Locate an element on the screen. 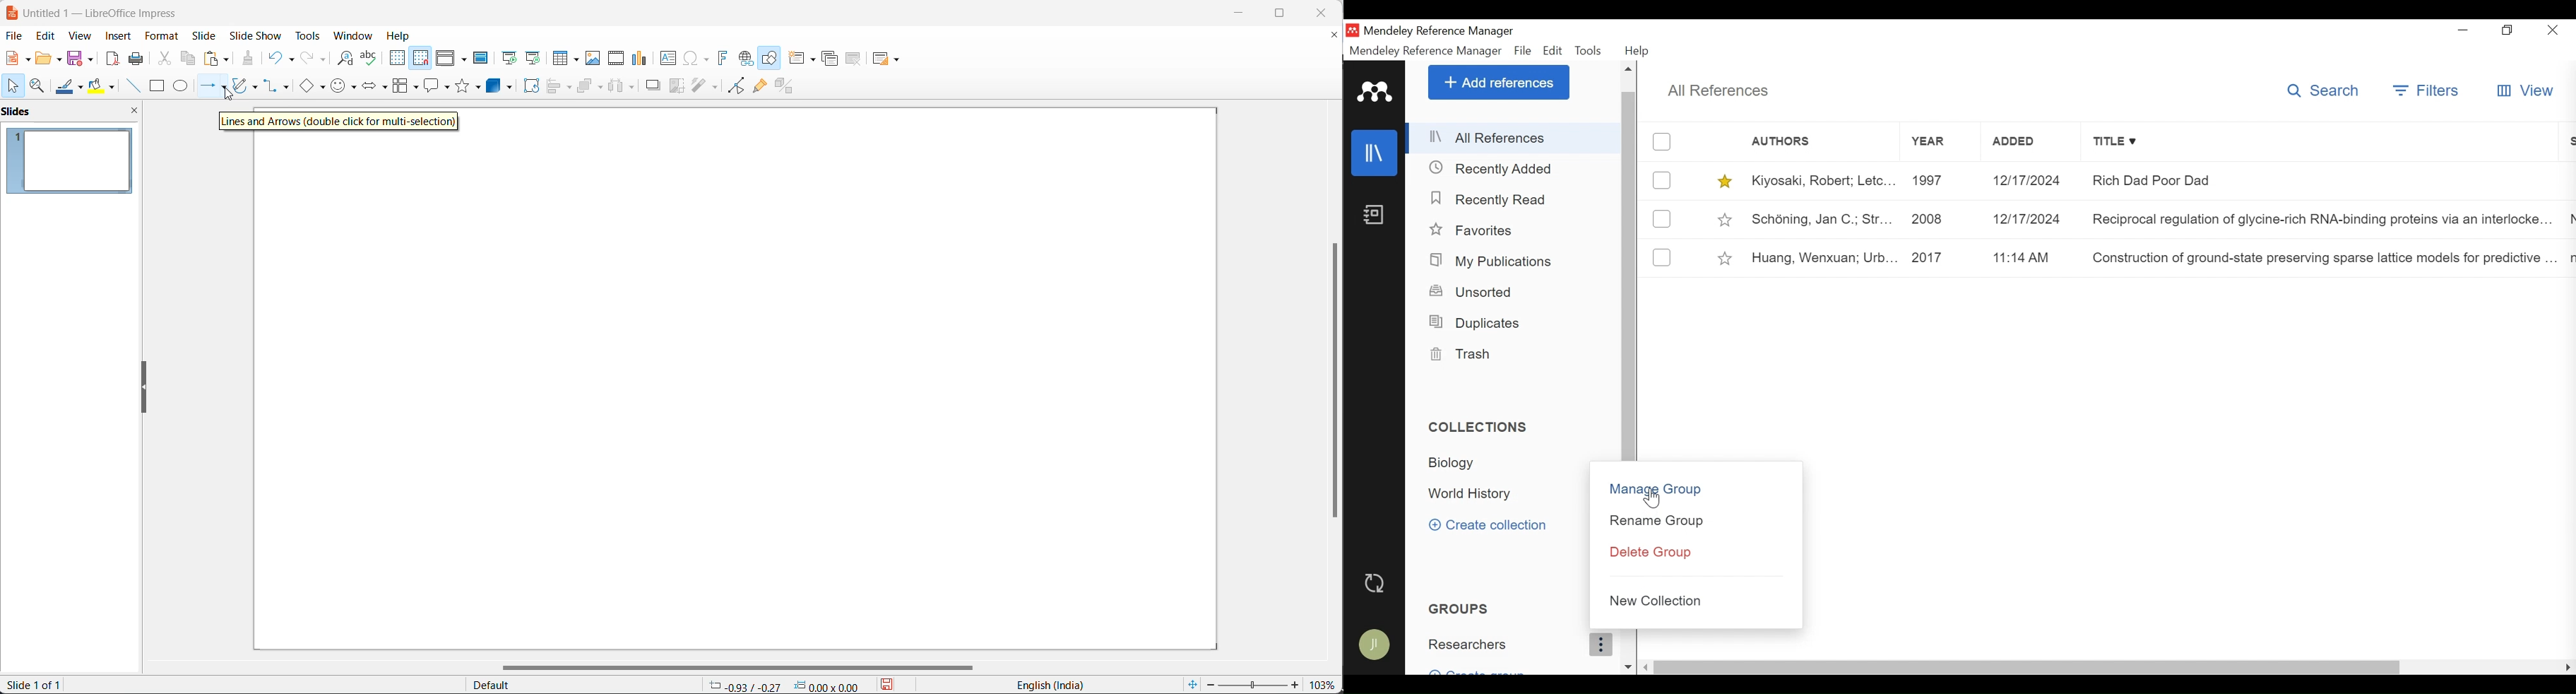 The image size is (2576, 700). print is located at coordinates (136, 57).